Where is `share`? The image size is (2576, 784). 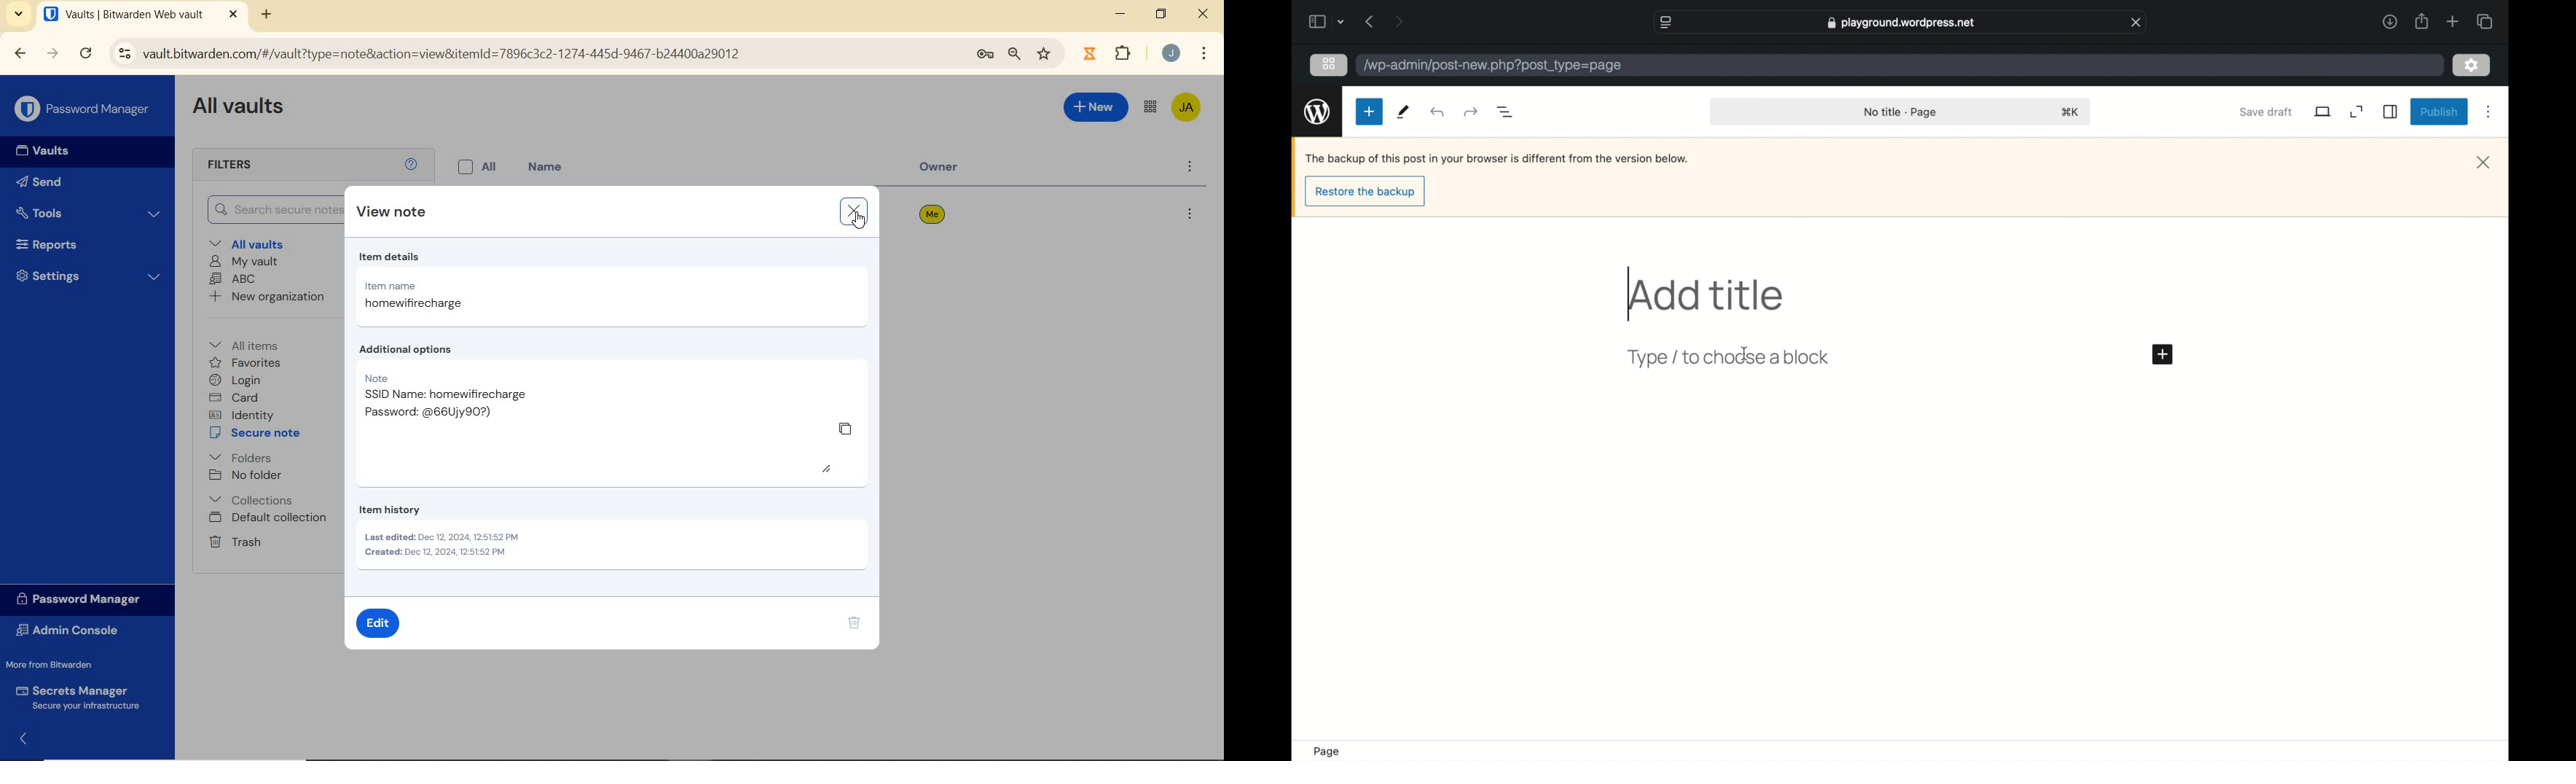
share is located at coordinates (2422, 21).